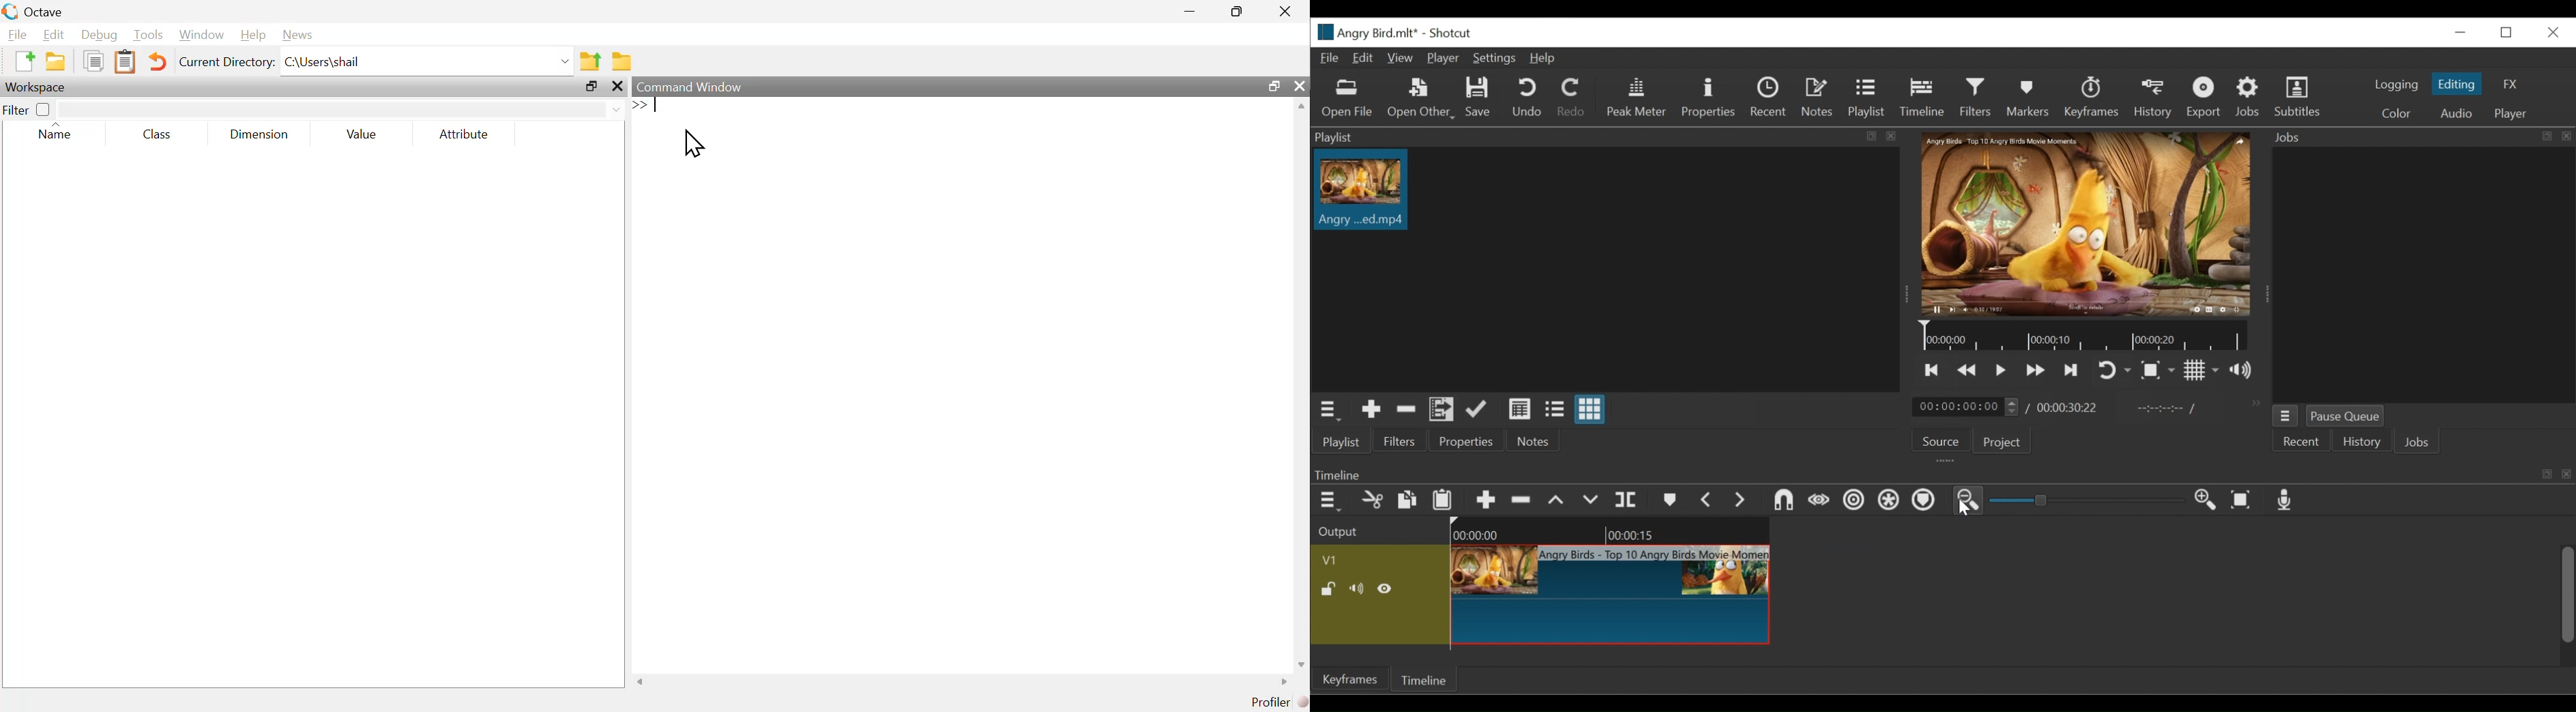 The height and width of the screenshot is (728, 2576). What do you see at coordinates (2202, 498) in the screenshot?
I see `Zoom timeline in` at bounding box center [2202, 498].